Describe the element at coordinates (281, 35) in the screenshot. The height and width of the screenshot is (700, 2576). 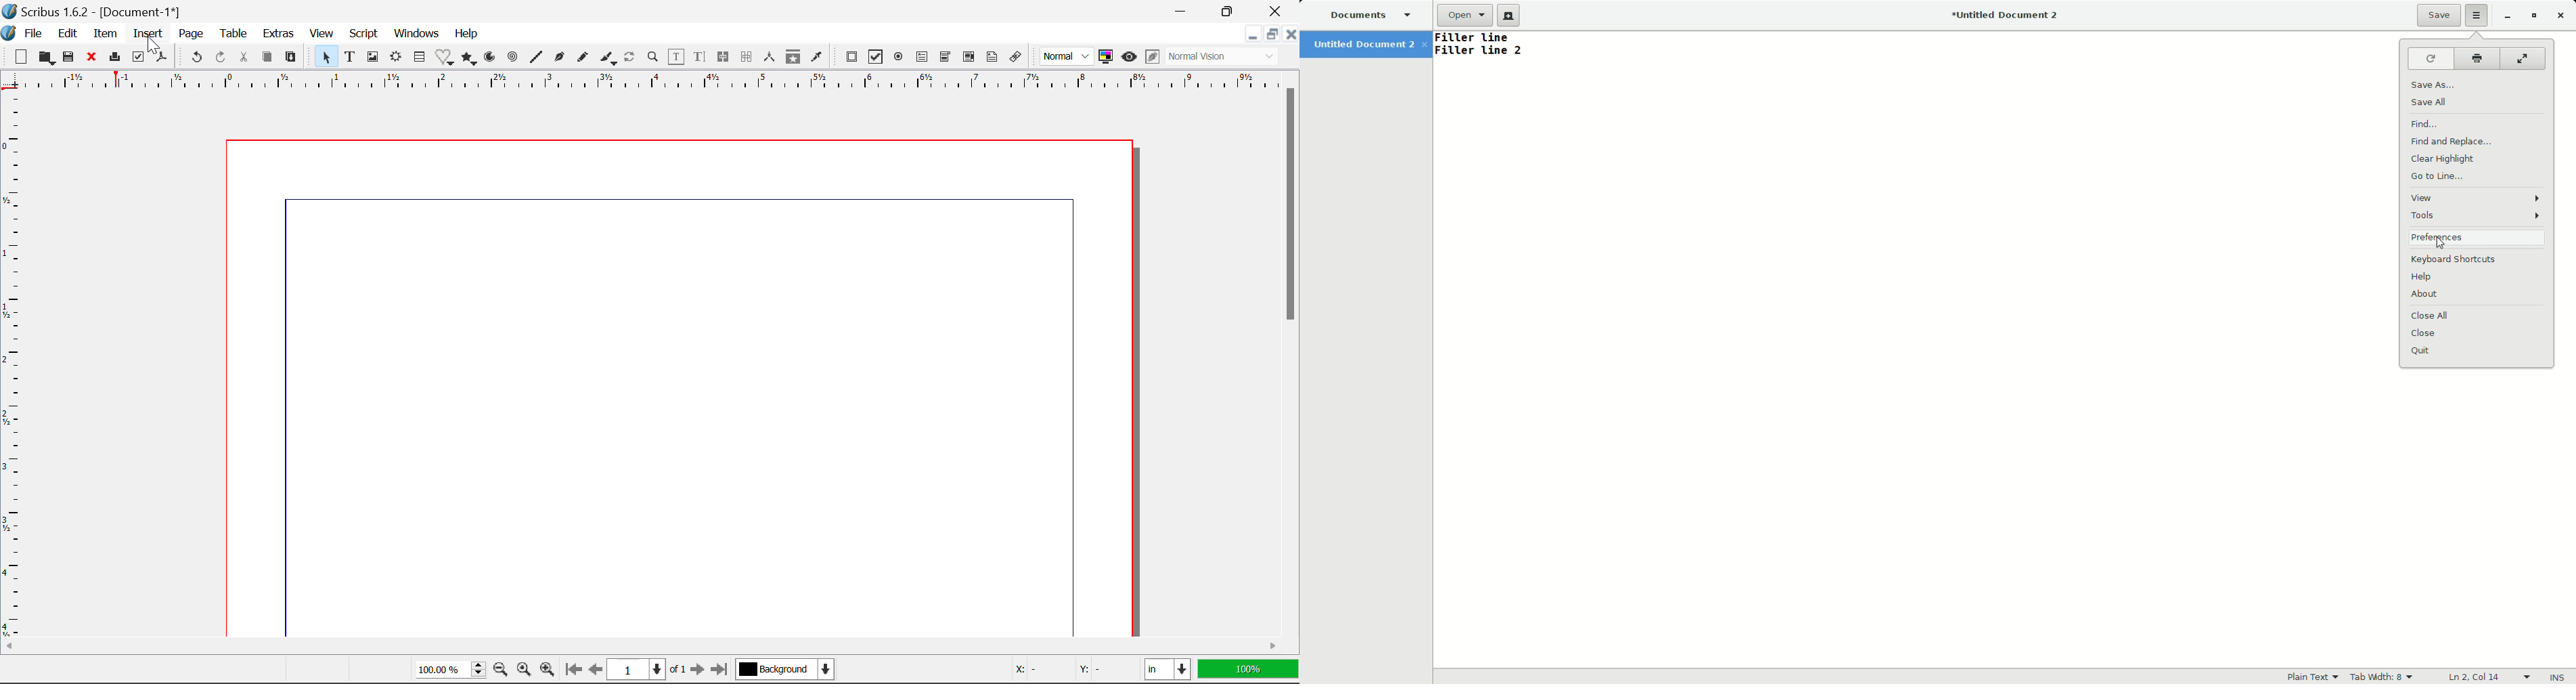
I see `Extras` at that location.